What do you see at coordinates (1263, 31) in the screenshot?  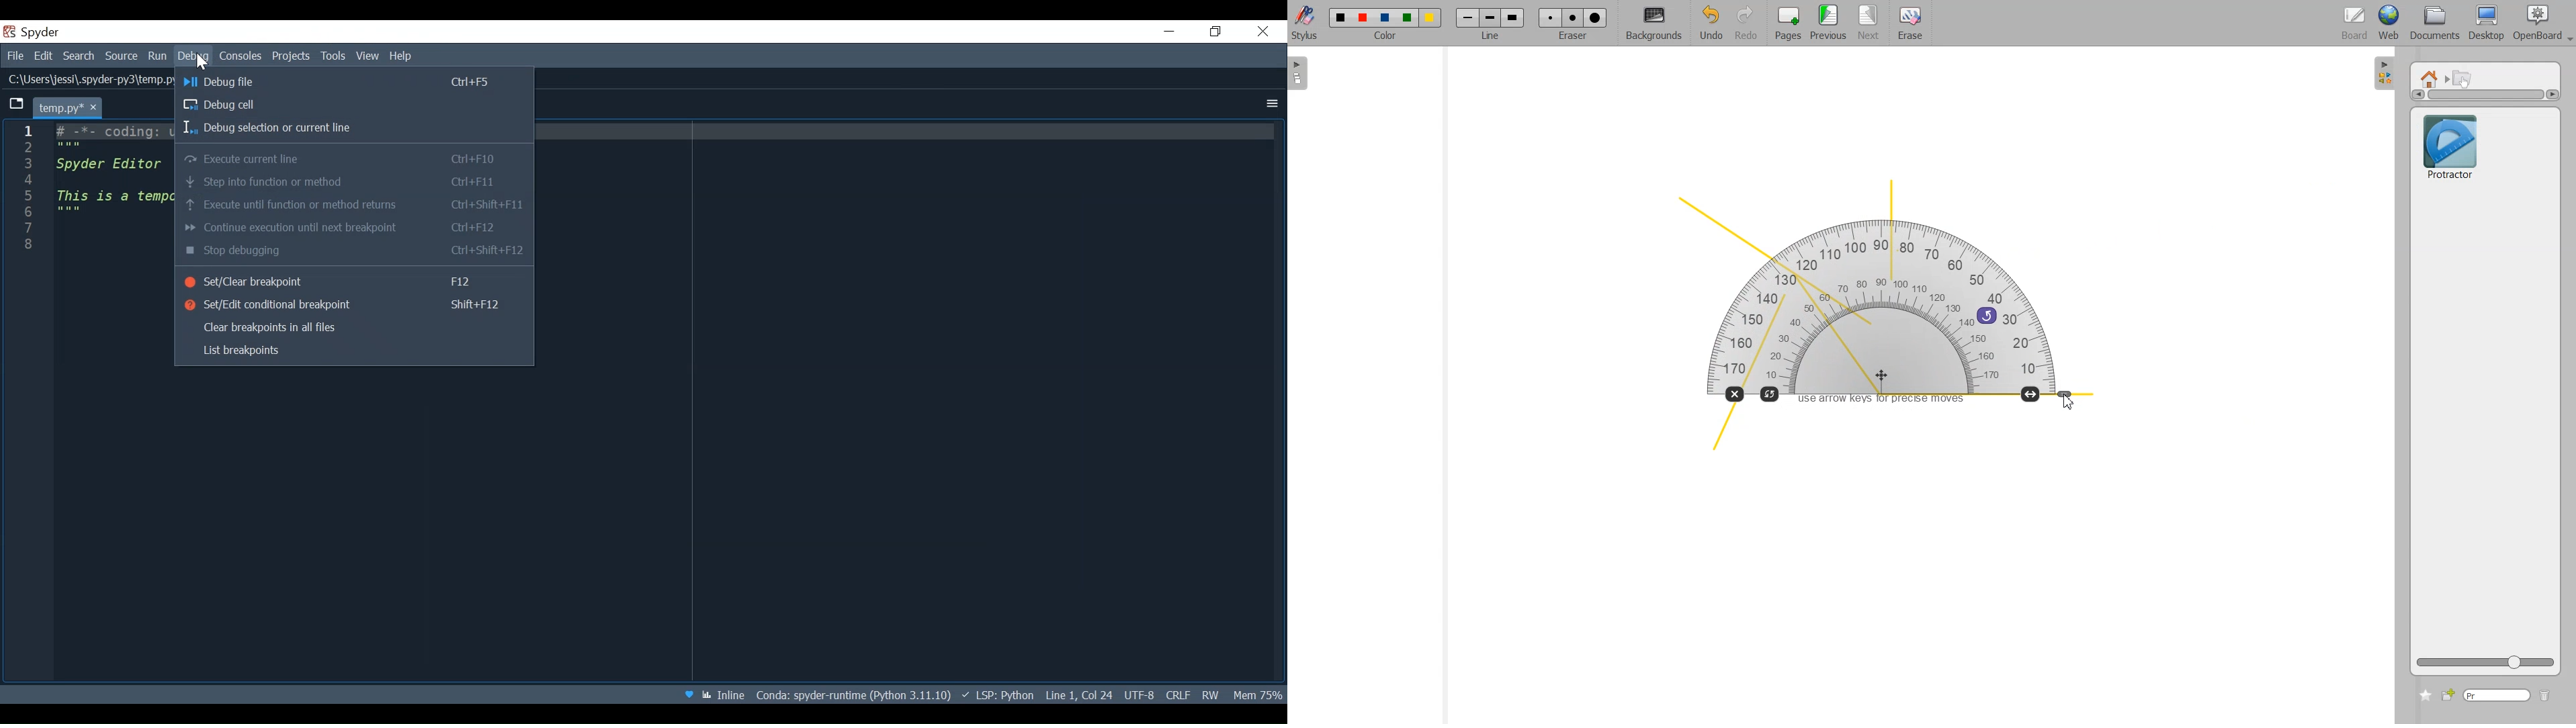 I see `Close` at bounding box center [1263, 31].